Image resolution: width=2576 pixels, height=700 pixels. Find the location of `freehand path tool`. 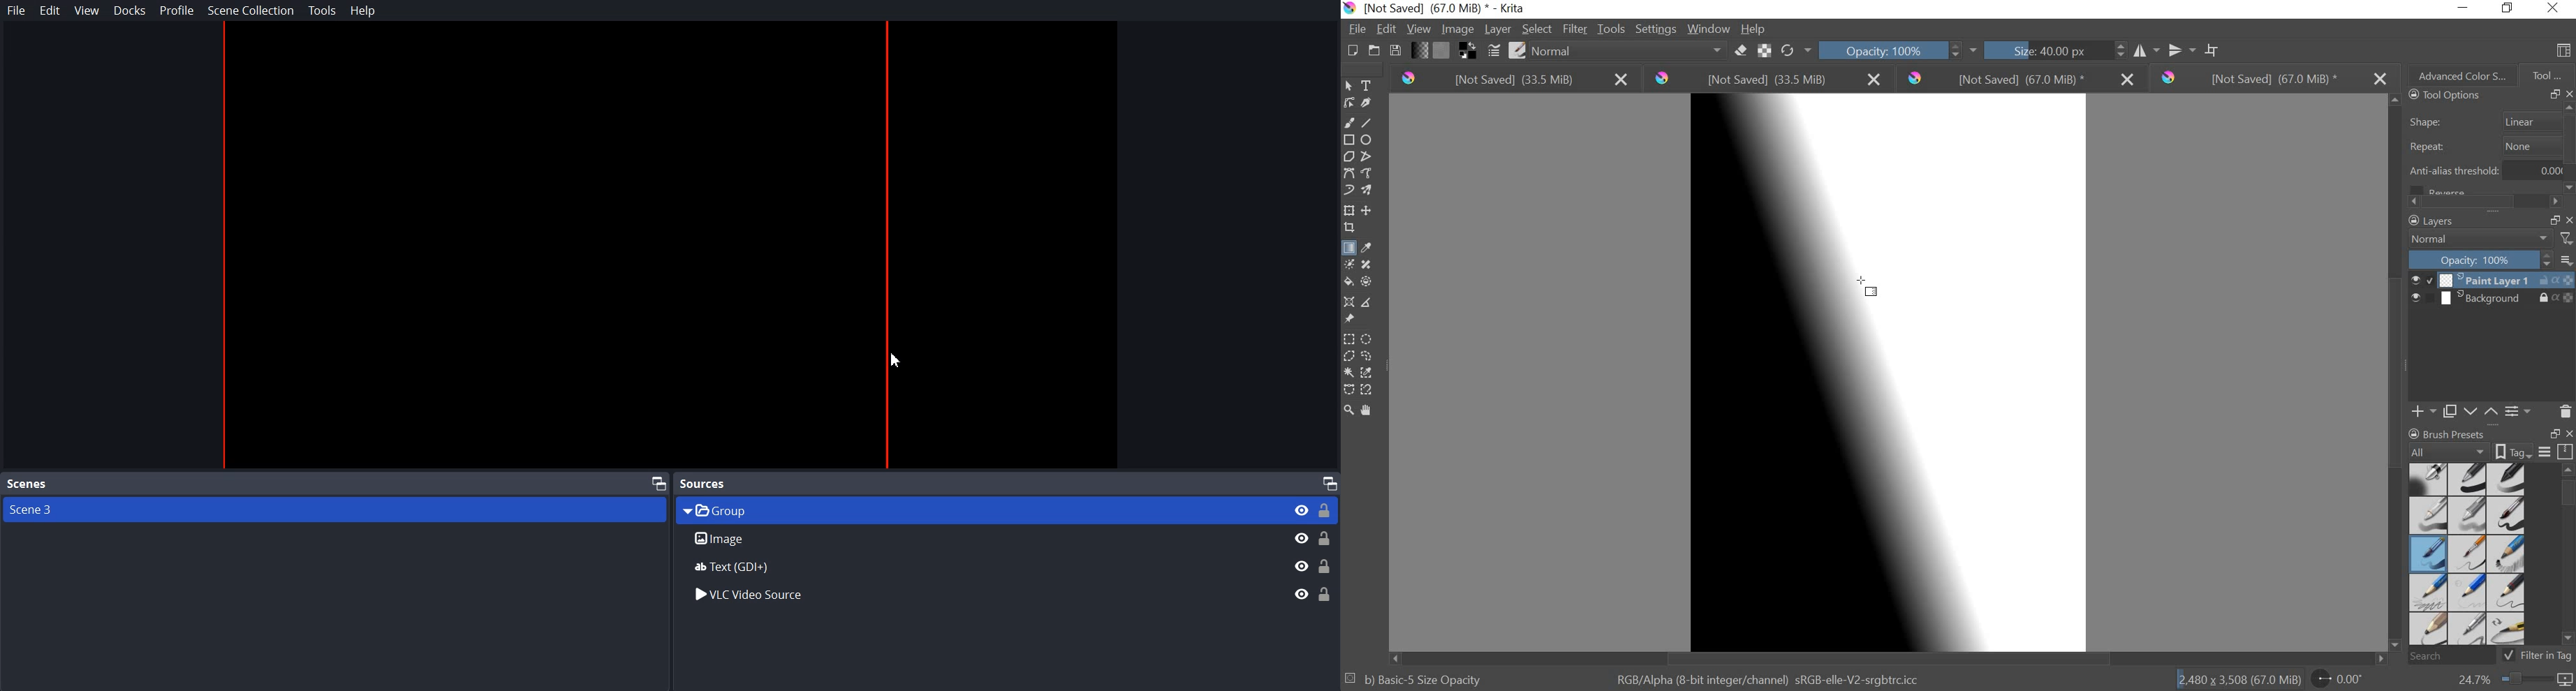

freehand path tool is located at coordinates (1370, 174).